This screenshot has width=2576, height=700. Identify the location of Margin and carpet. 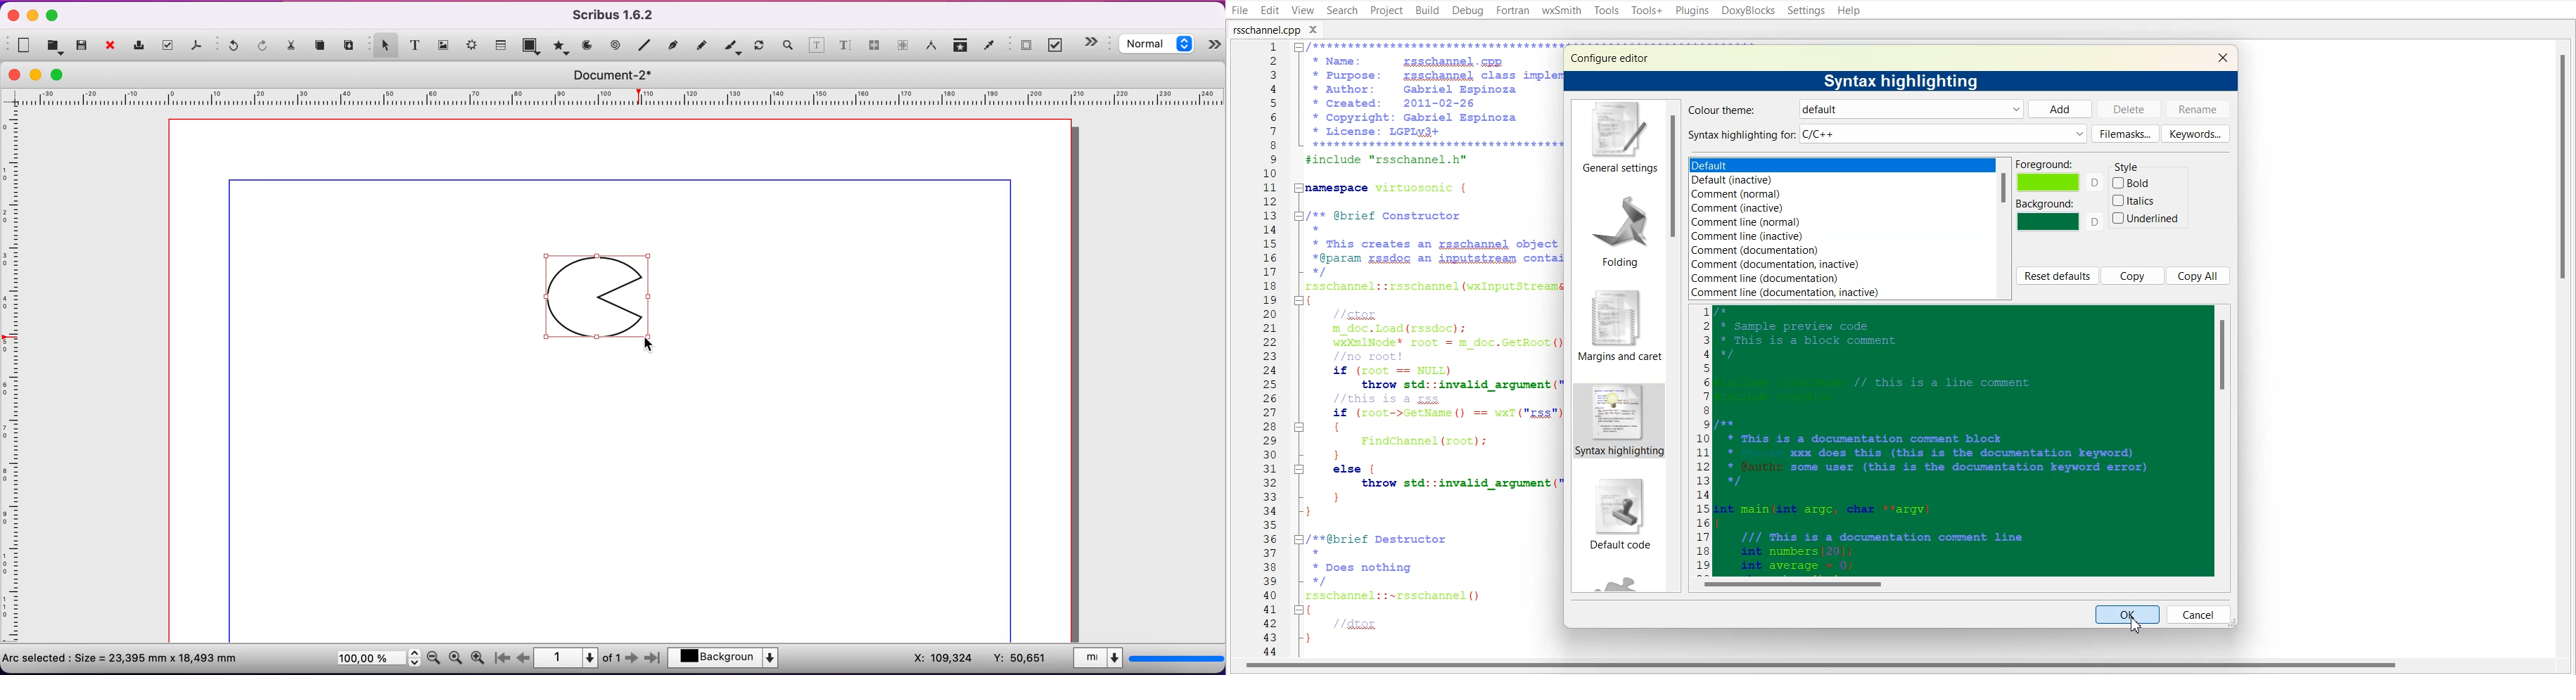
(1615, 326).